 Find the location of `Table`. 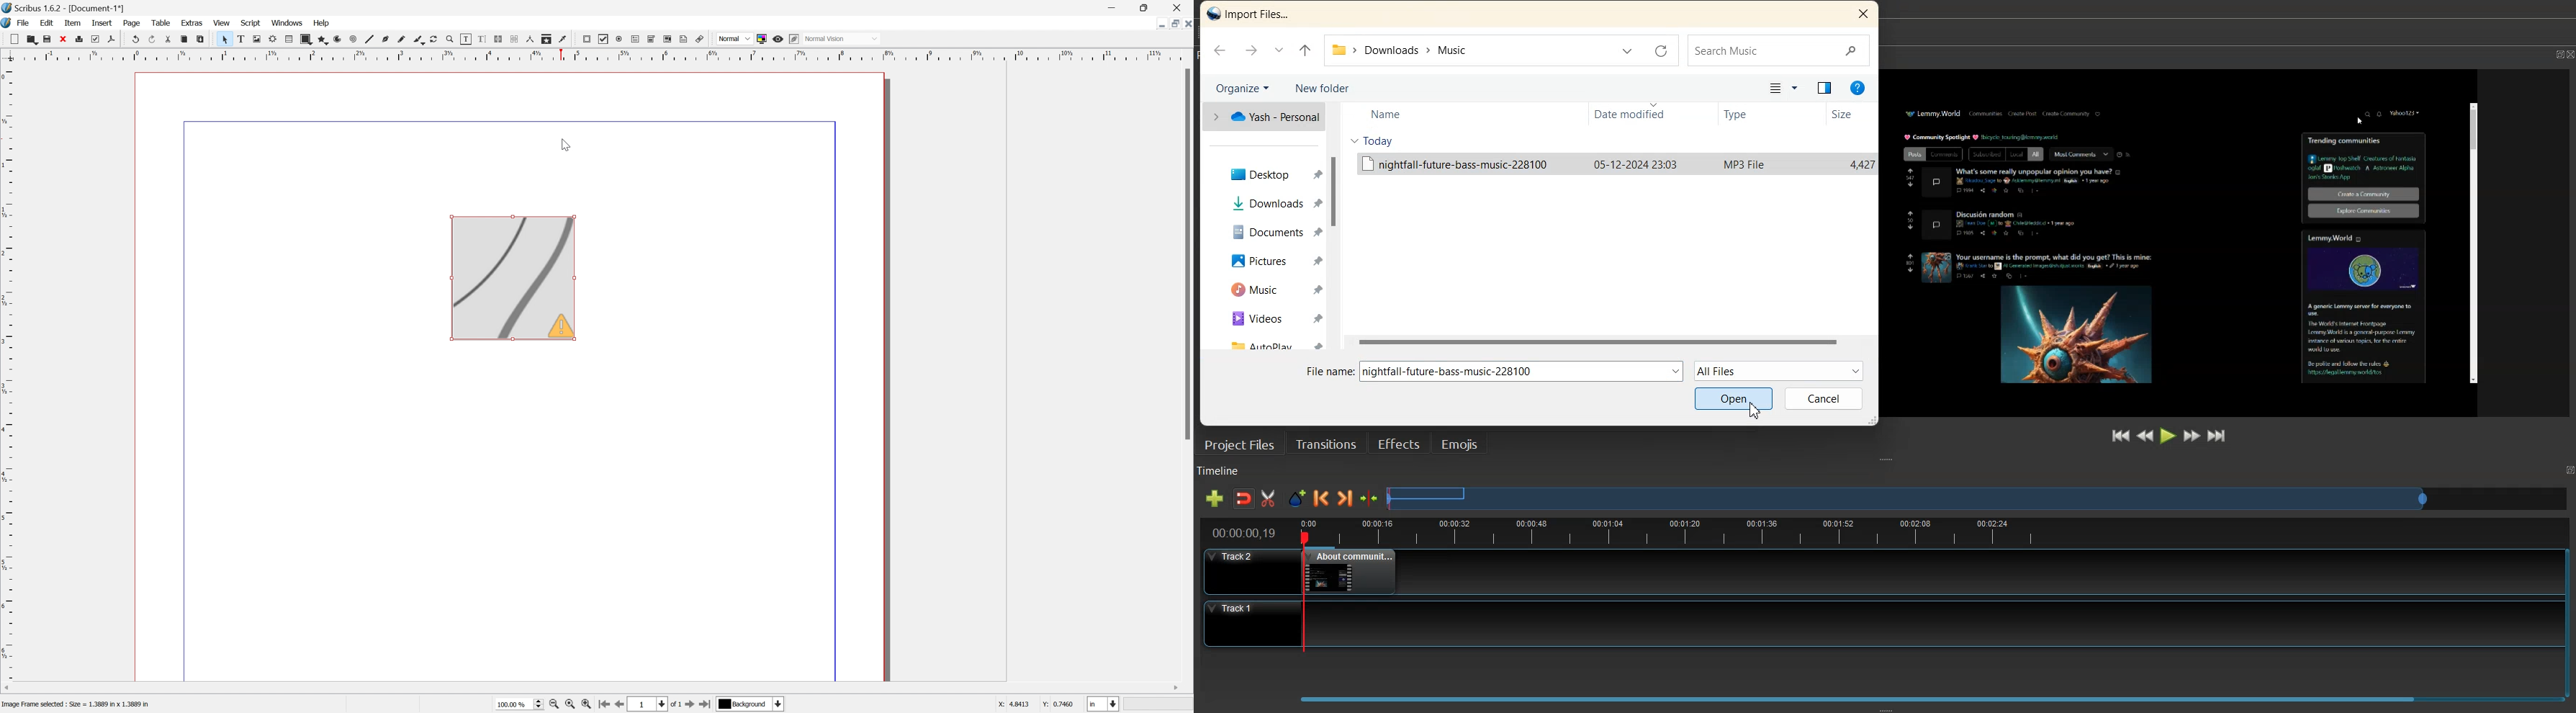

Table is located at coordinates (292, 39).